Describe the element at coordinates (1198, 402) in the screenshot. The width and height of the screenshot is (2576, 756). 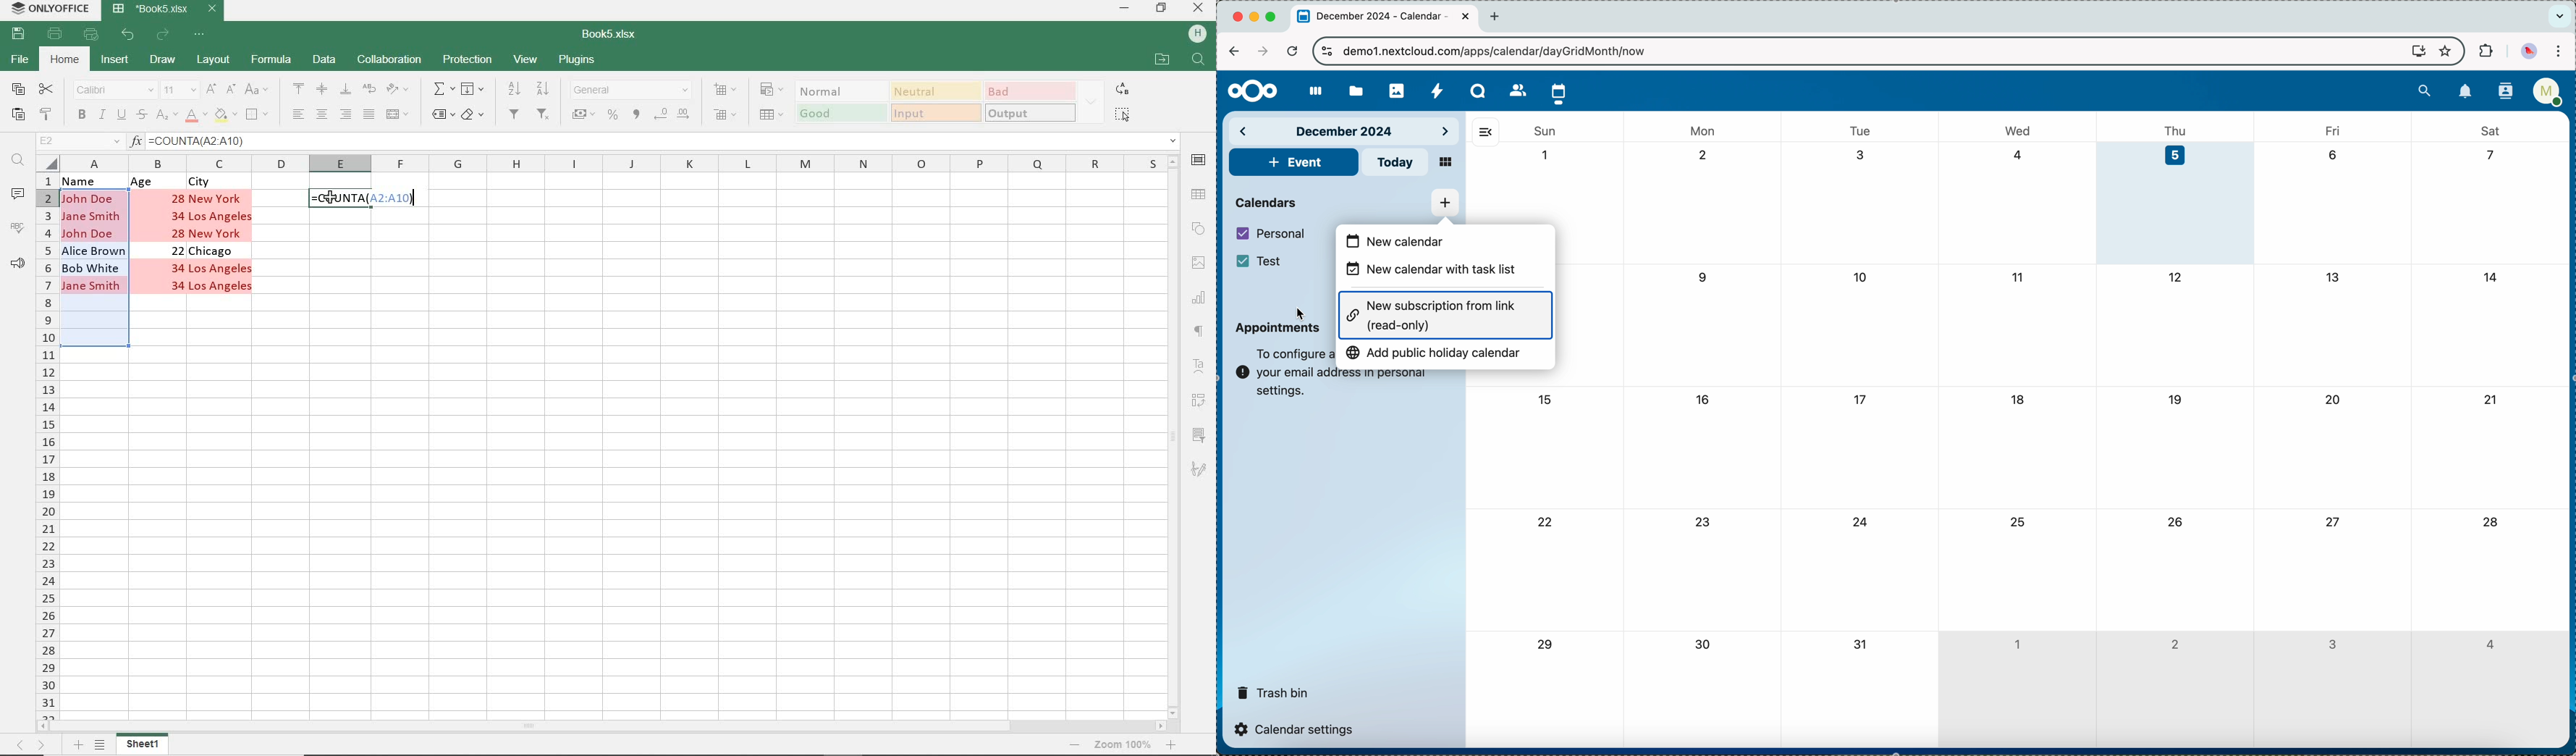
I see `PIVOT TABLE` at that location.